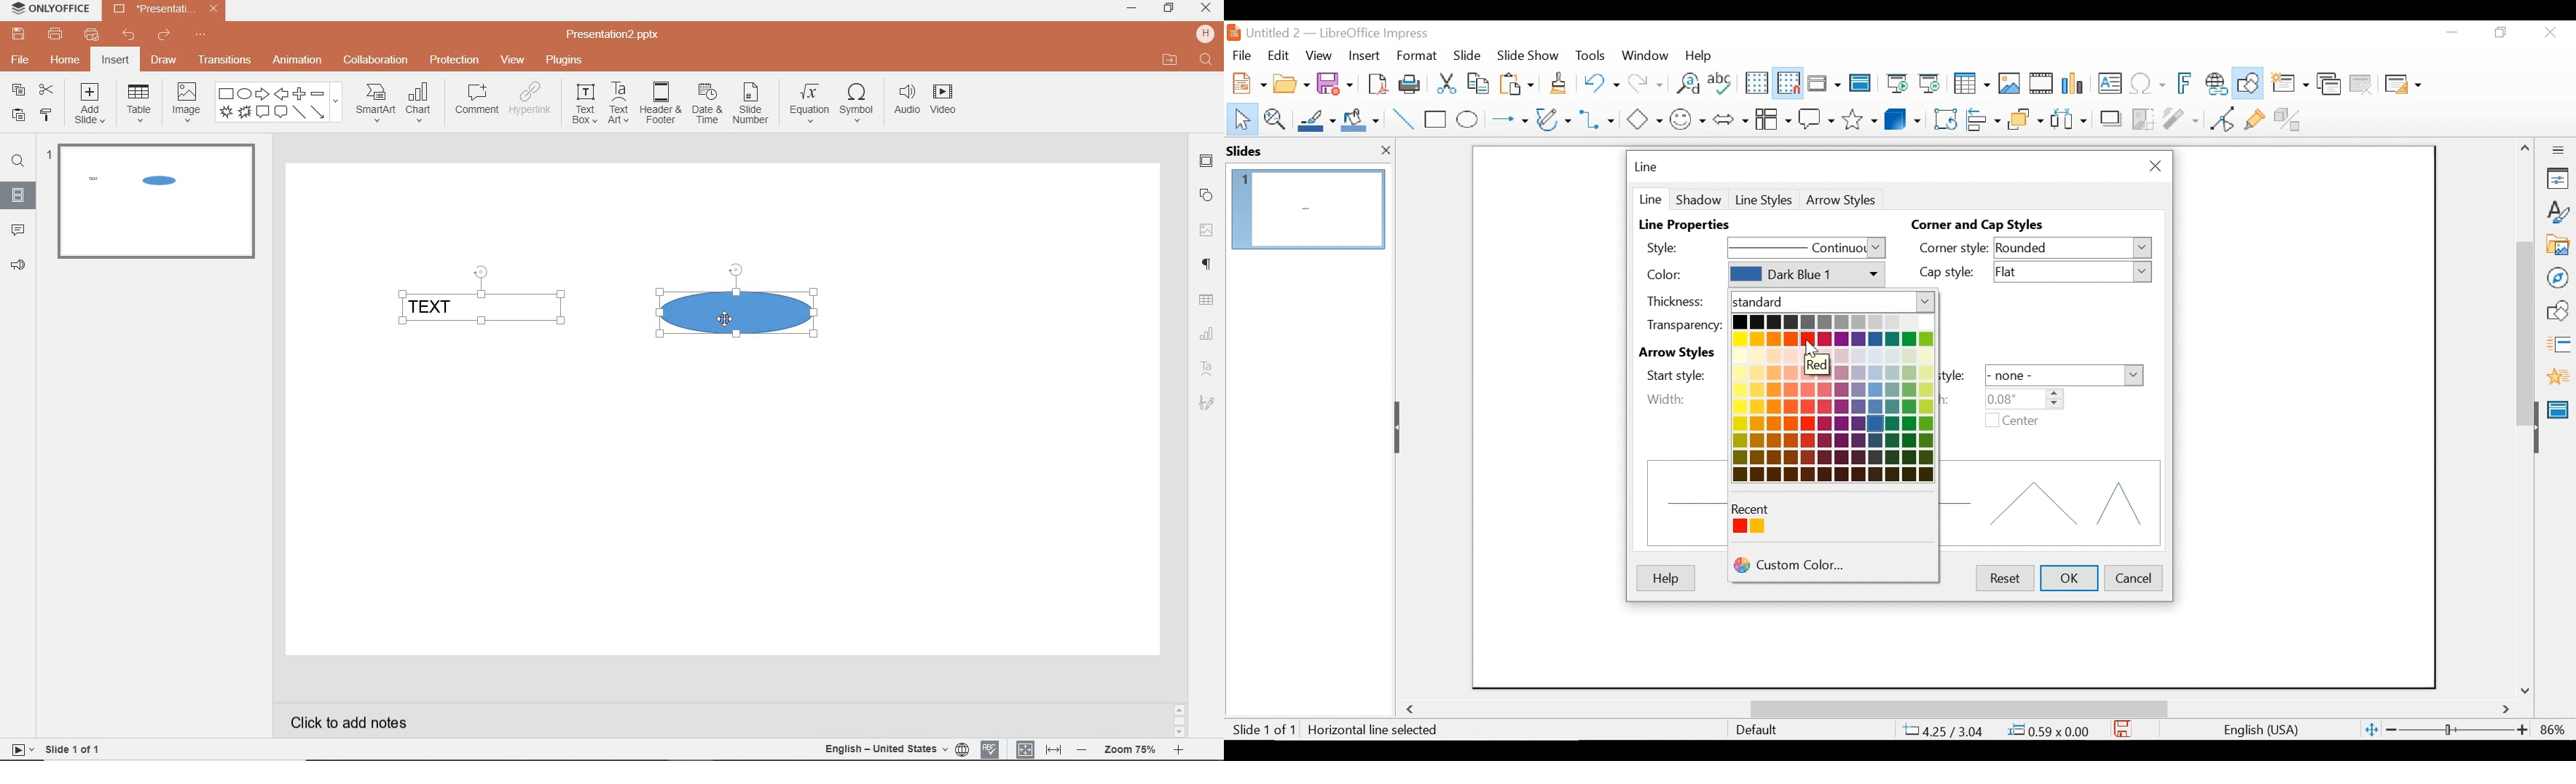 This screenshot has width=2576, height=784. Describe the element at coordinates (1649, 198) in the screenshot. I see `Line ` at that location.